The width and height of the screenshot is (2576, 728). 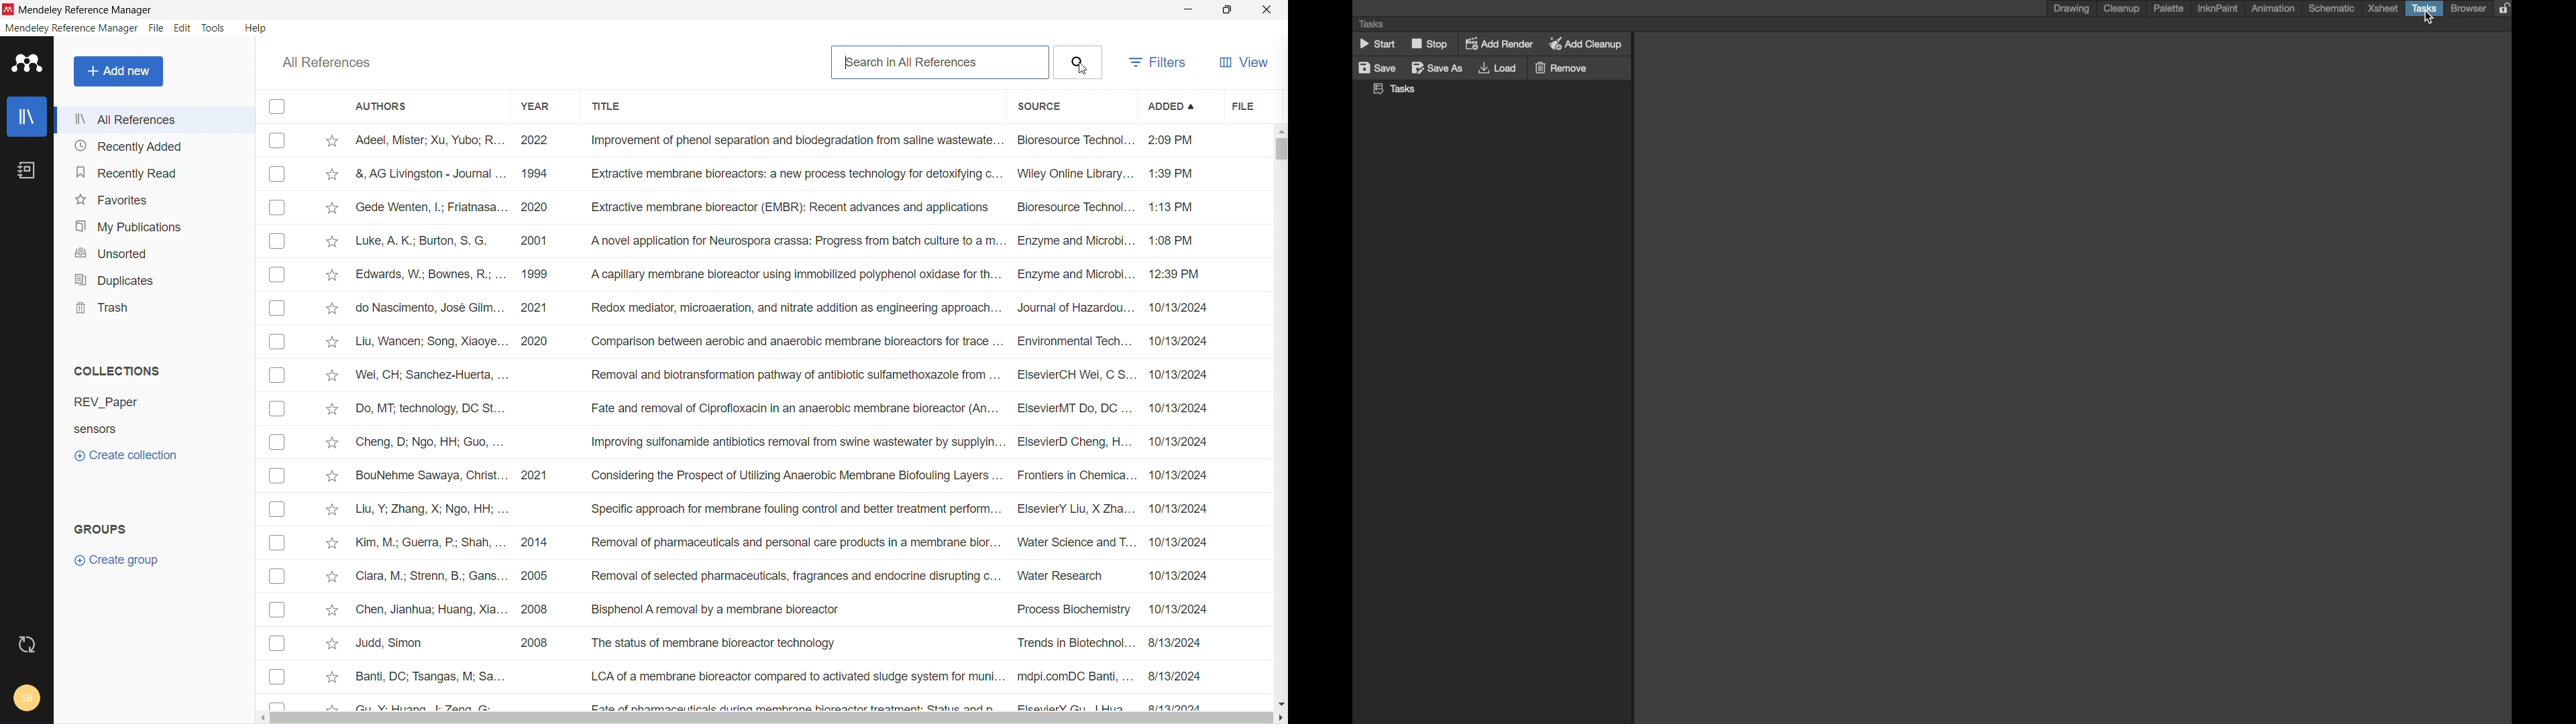 I want to click on Gsede Wenten, |; Friatnasa... 2020 Extractive membrane bioreactor (EMBR): Recent advances and applications Bioresource Technol... 1:13 PM, so click(x=798, y=206).